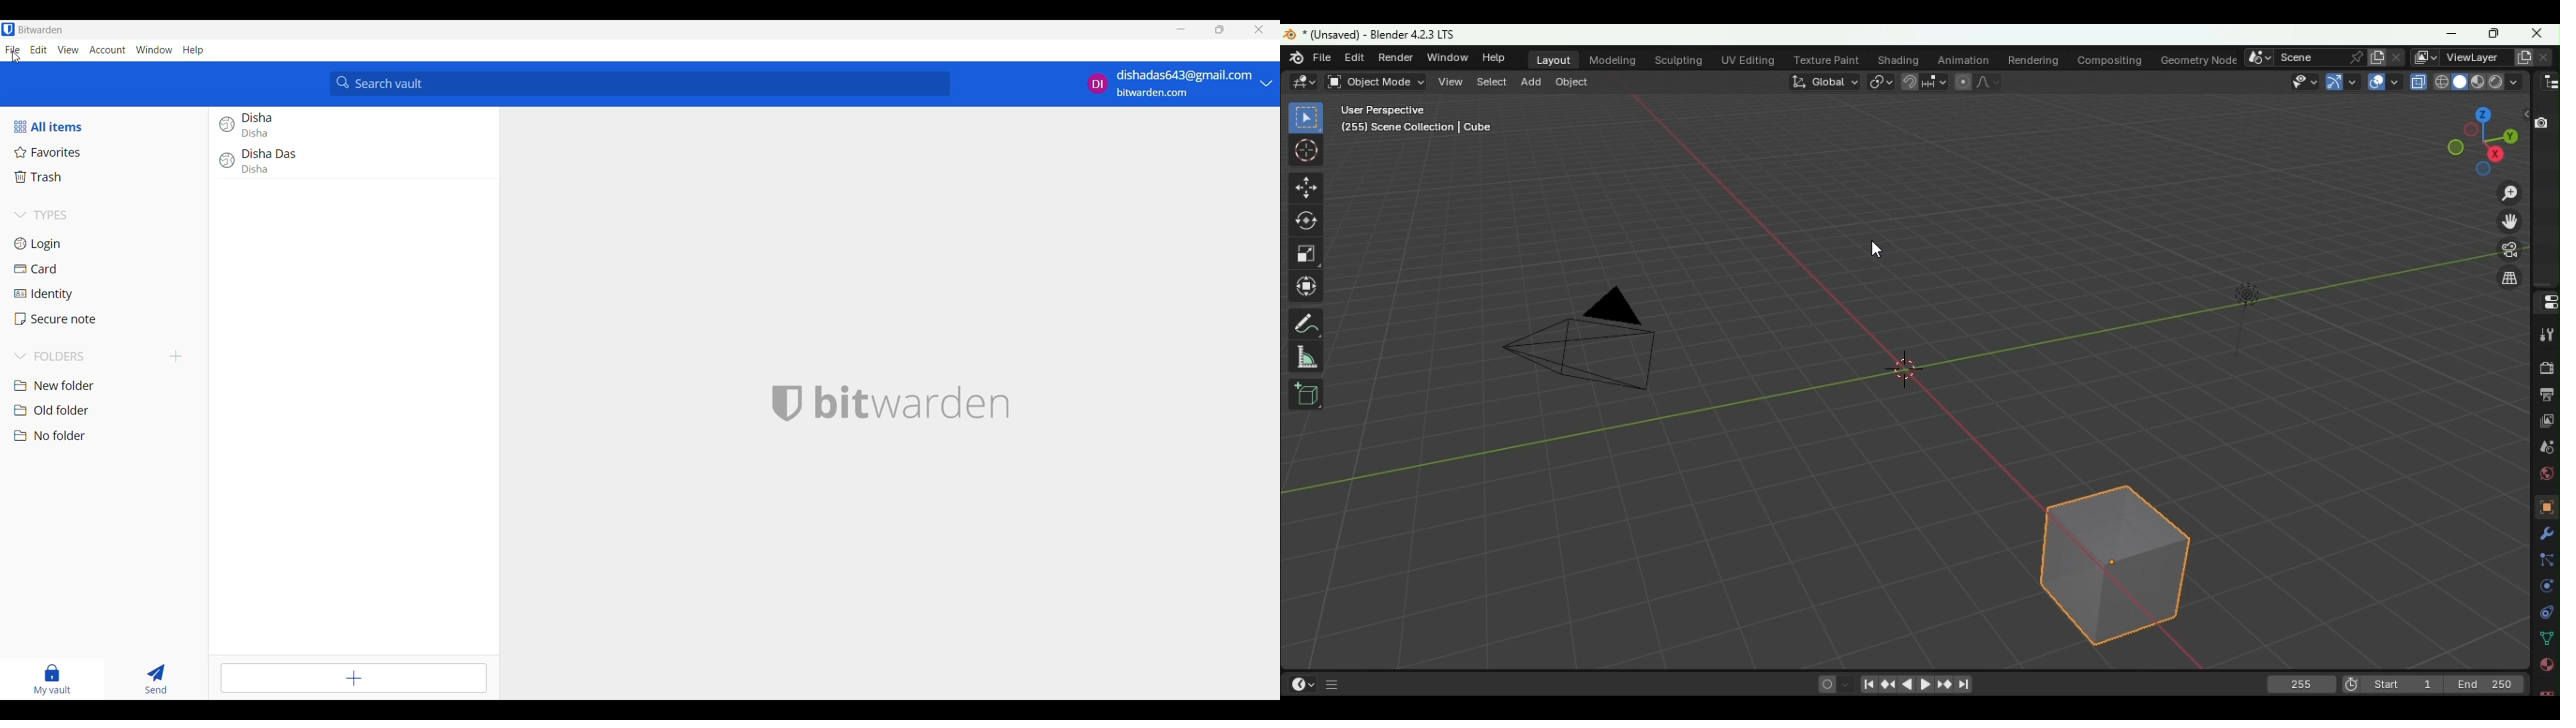  What do you see at coordinates (107, 50) in the screenshot?
I see `Account menu` at bounding box center [107, 50].